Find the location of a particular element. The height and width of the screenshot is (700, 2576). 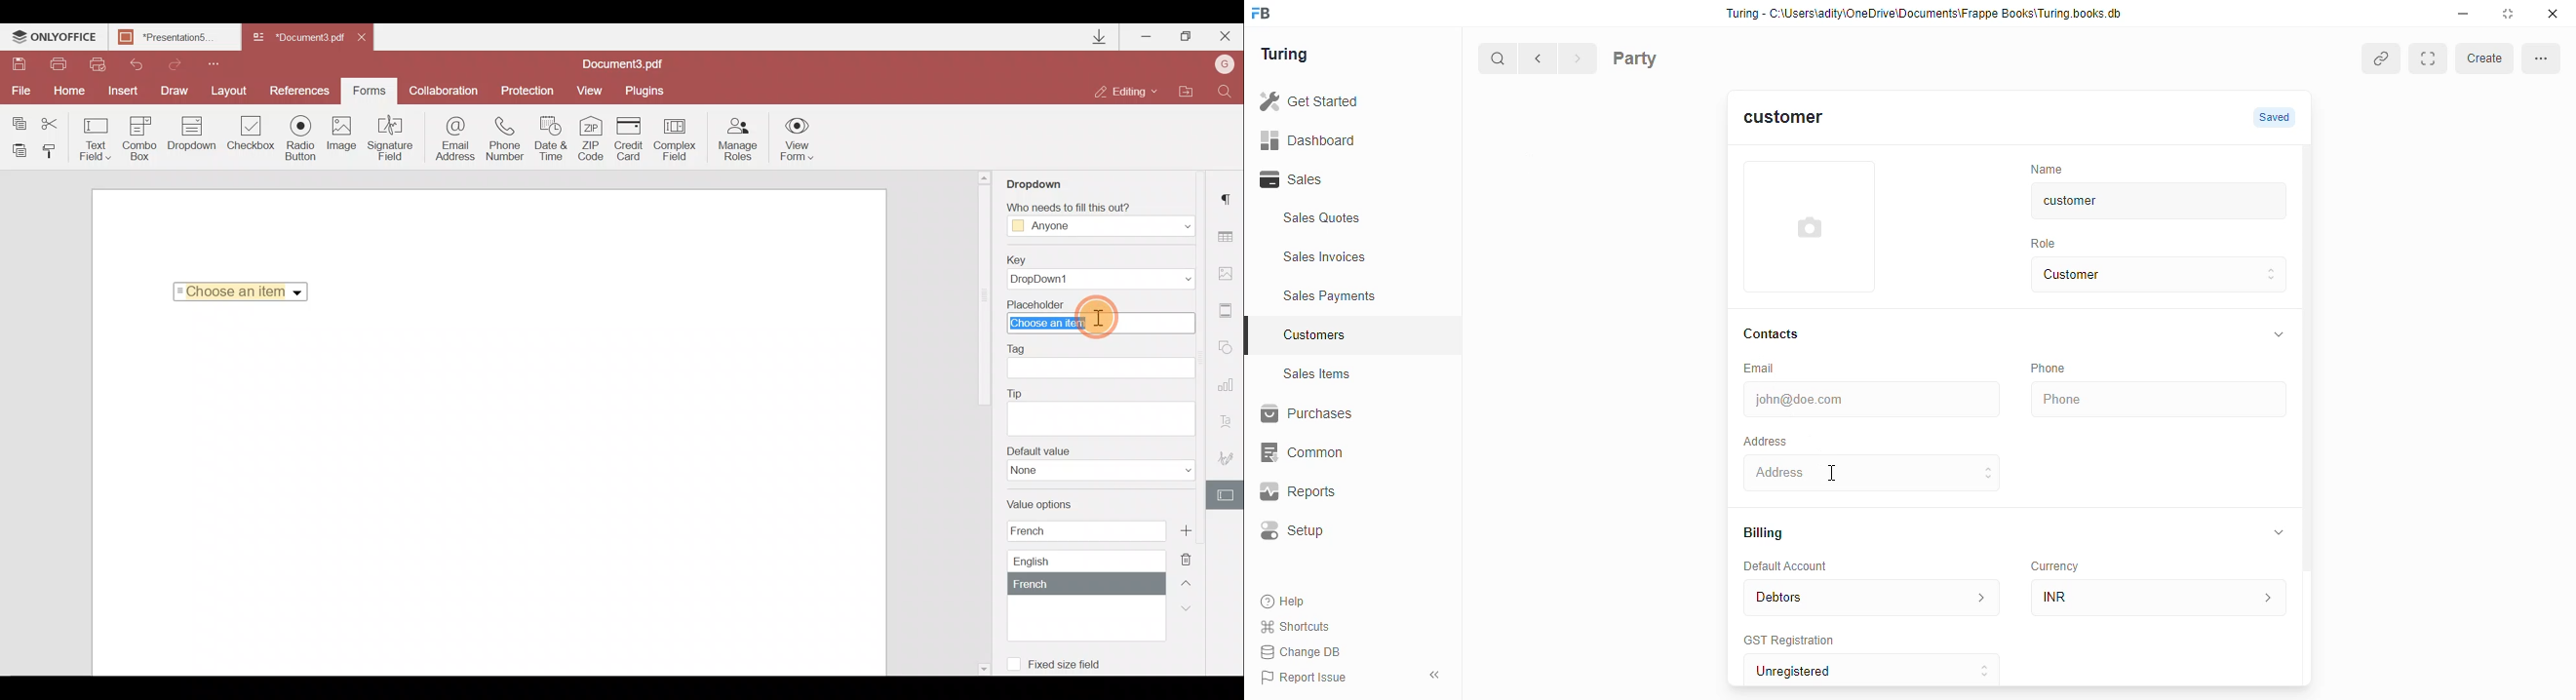

Credit card is located at coordinates (633, 137).